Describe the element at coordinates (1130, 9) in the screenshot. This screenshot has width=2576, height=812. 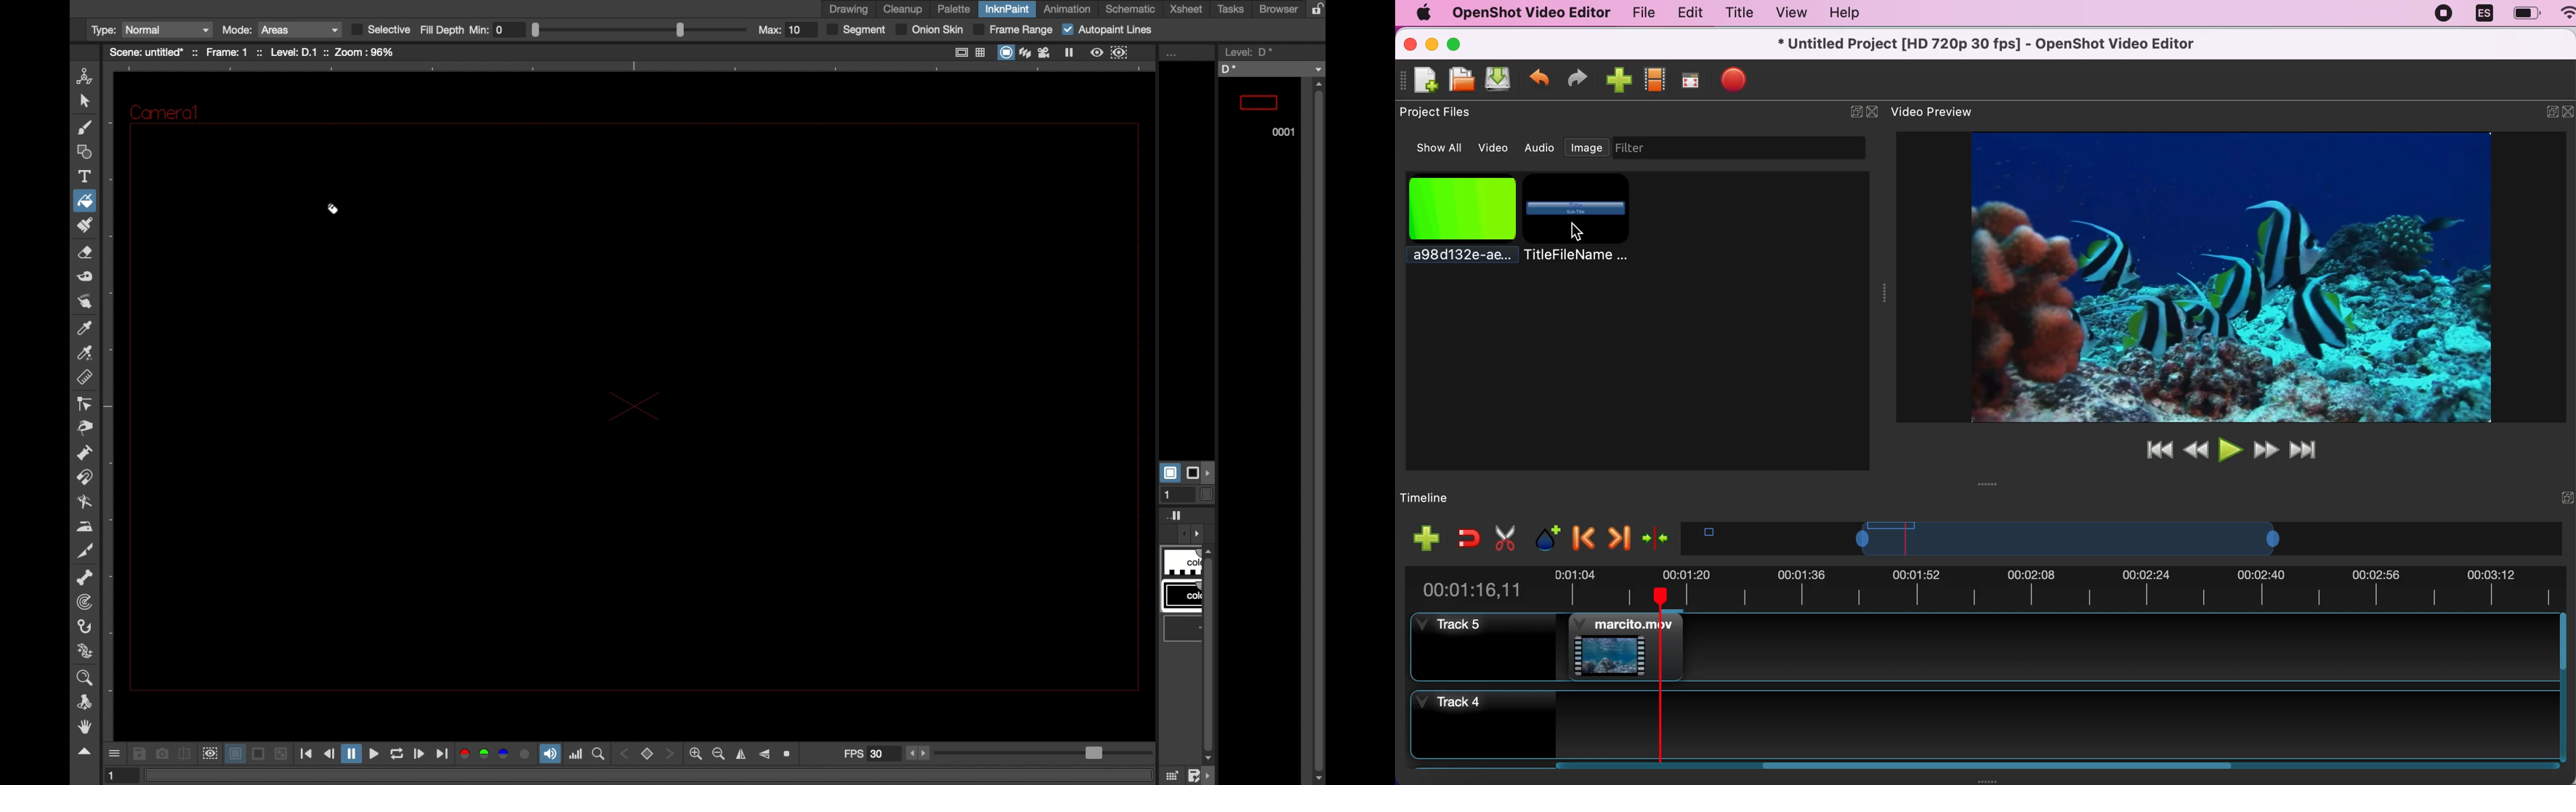
I see `schematic` at that location.